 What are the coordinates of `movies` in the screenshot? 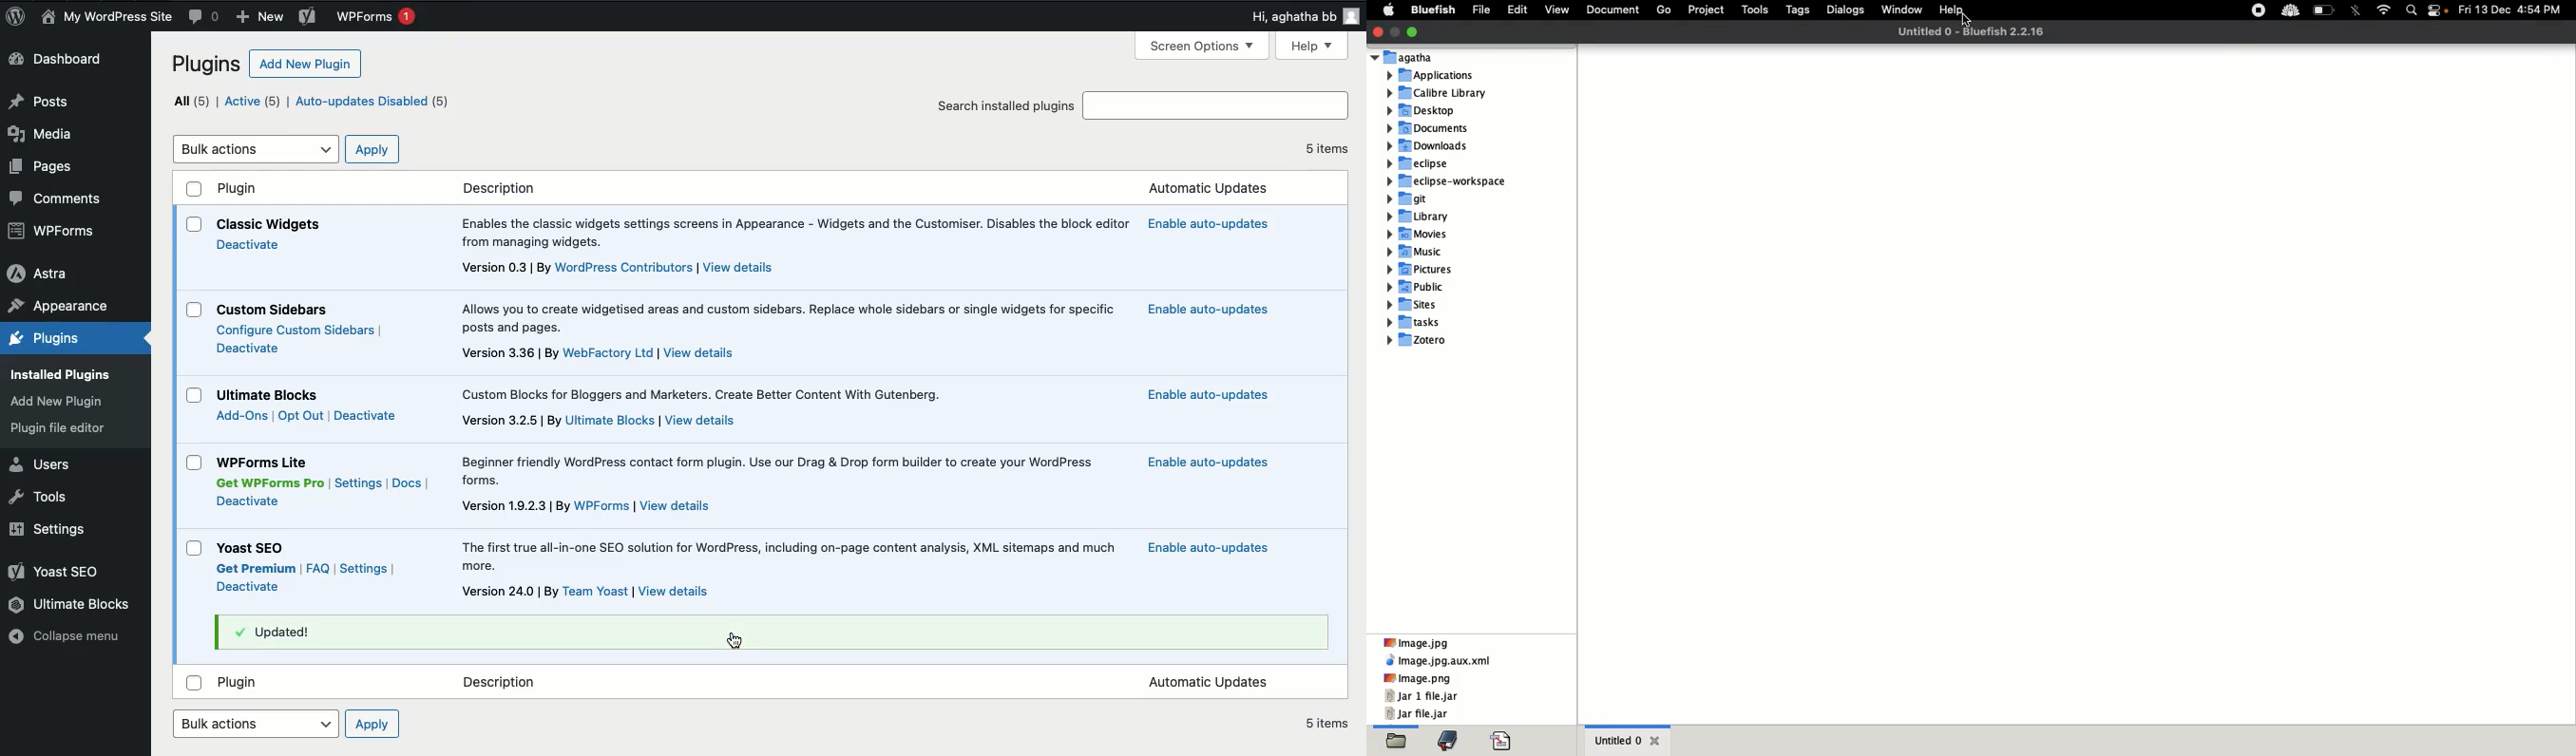 It's located at (1422, 235).